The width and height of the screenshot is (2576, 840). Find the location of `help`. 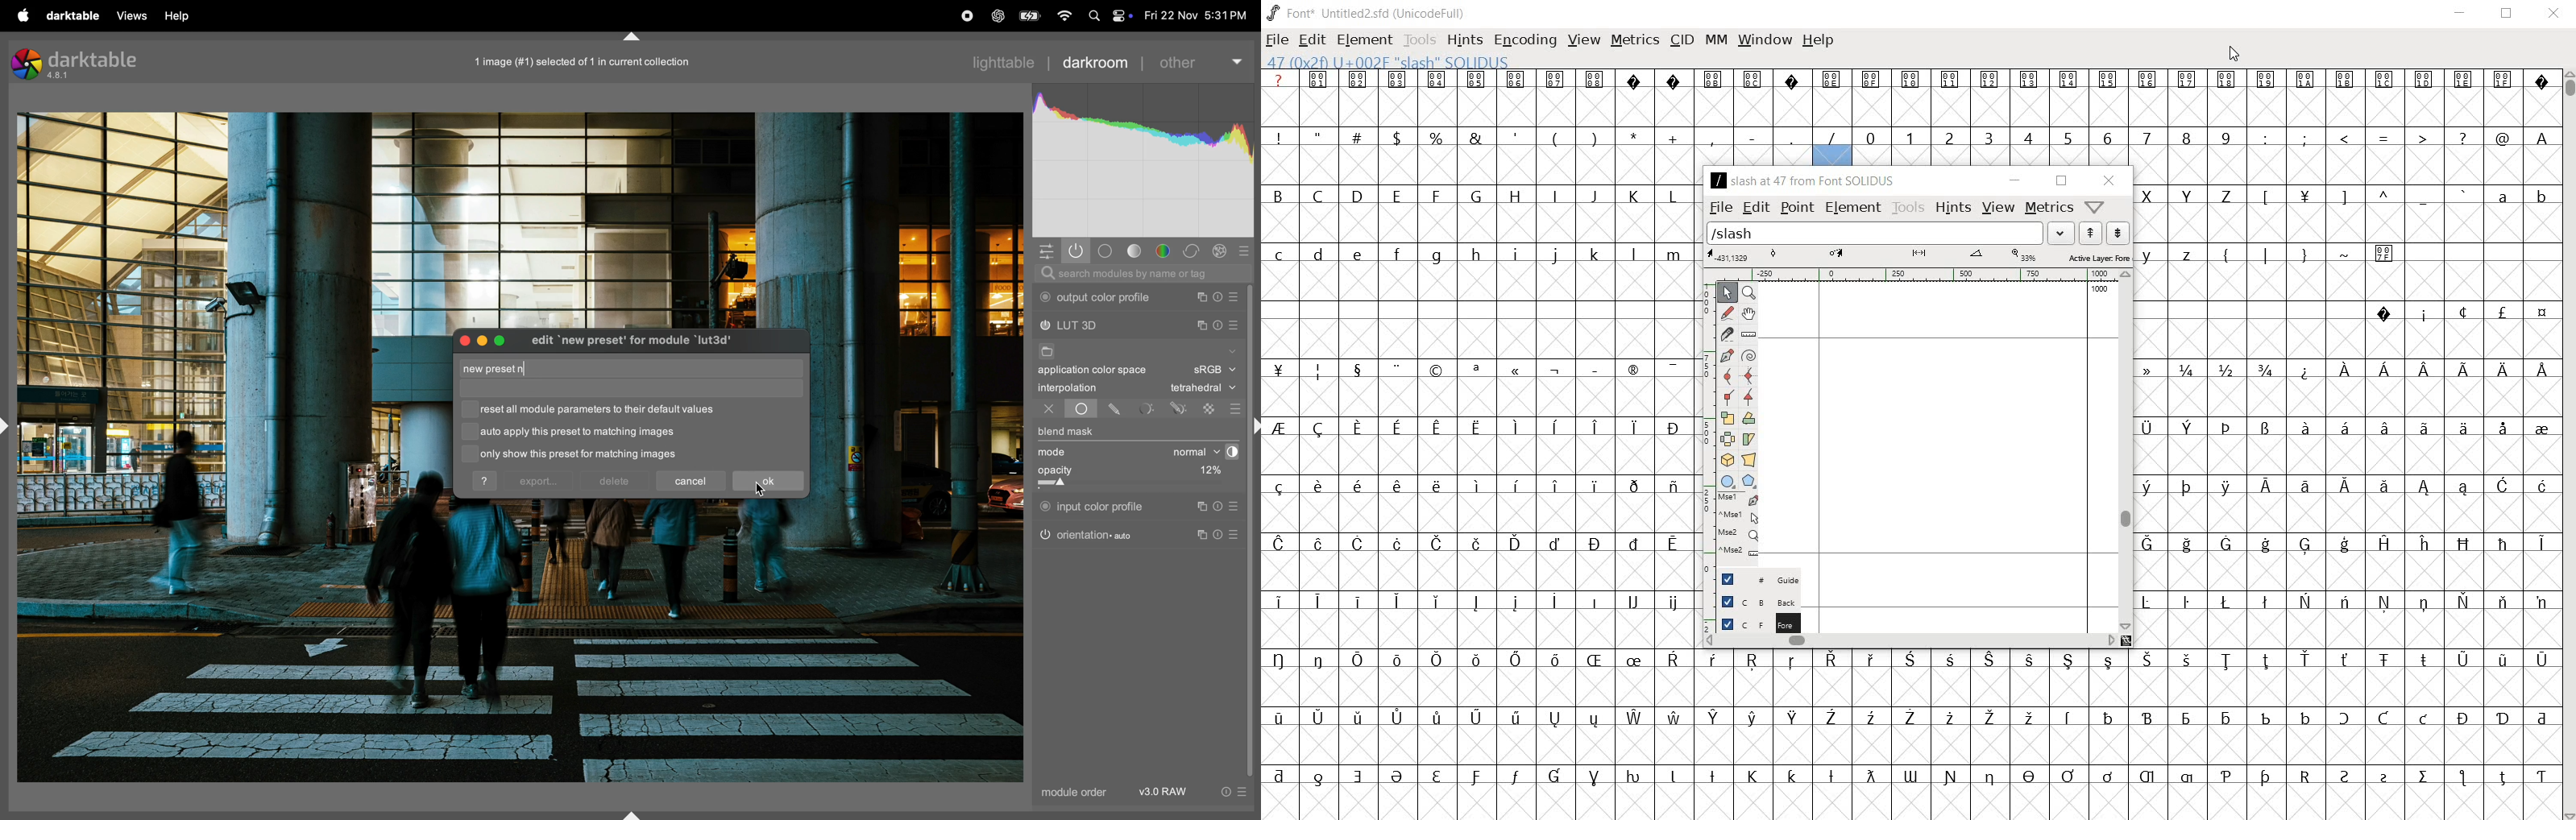

help is located at coordinates (486, 481).